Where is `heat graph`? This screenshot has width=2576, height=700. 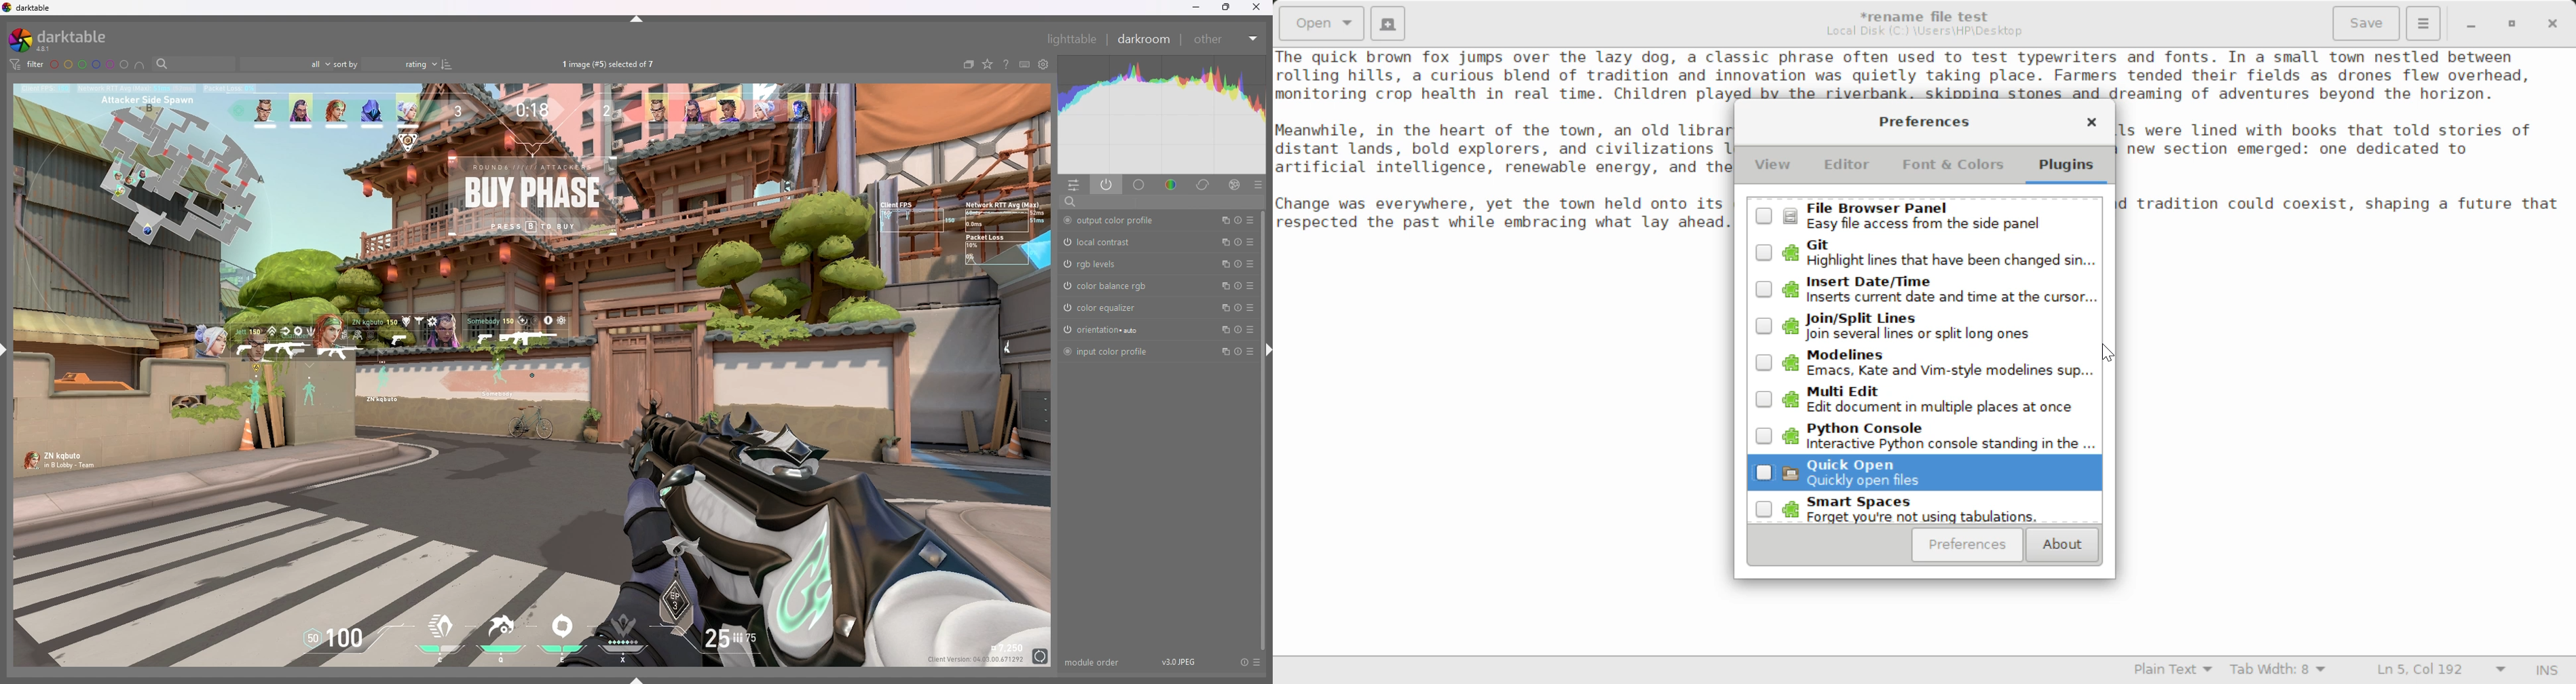 heat graph is located at coordinates (1163, 115).